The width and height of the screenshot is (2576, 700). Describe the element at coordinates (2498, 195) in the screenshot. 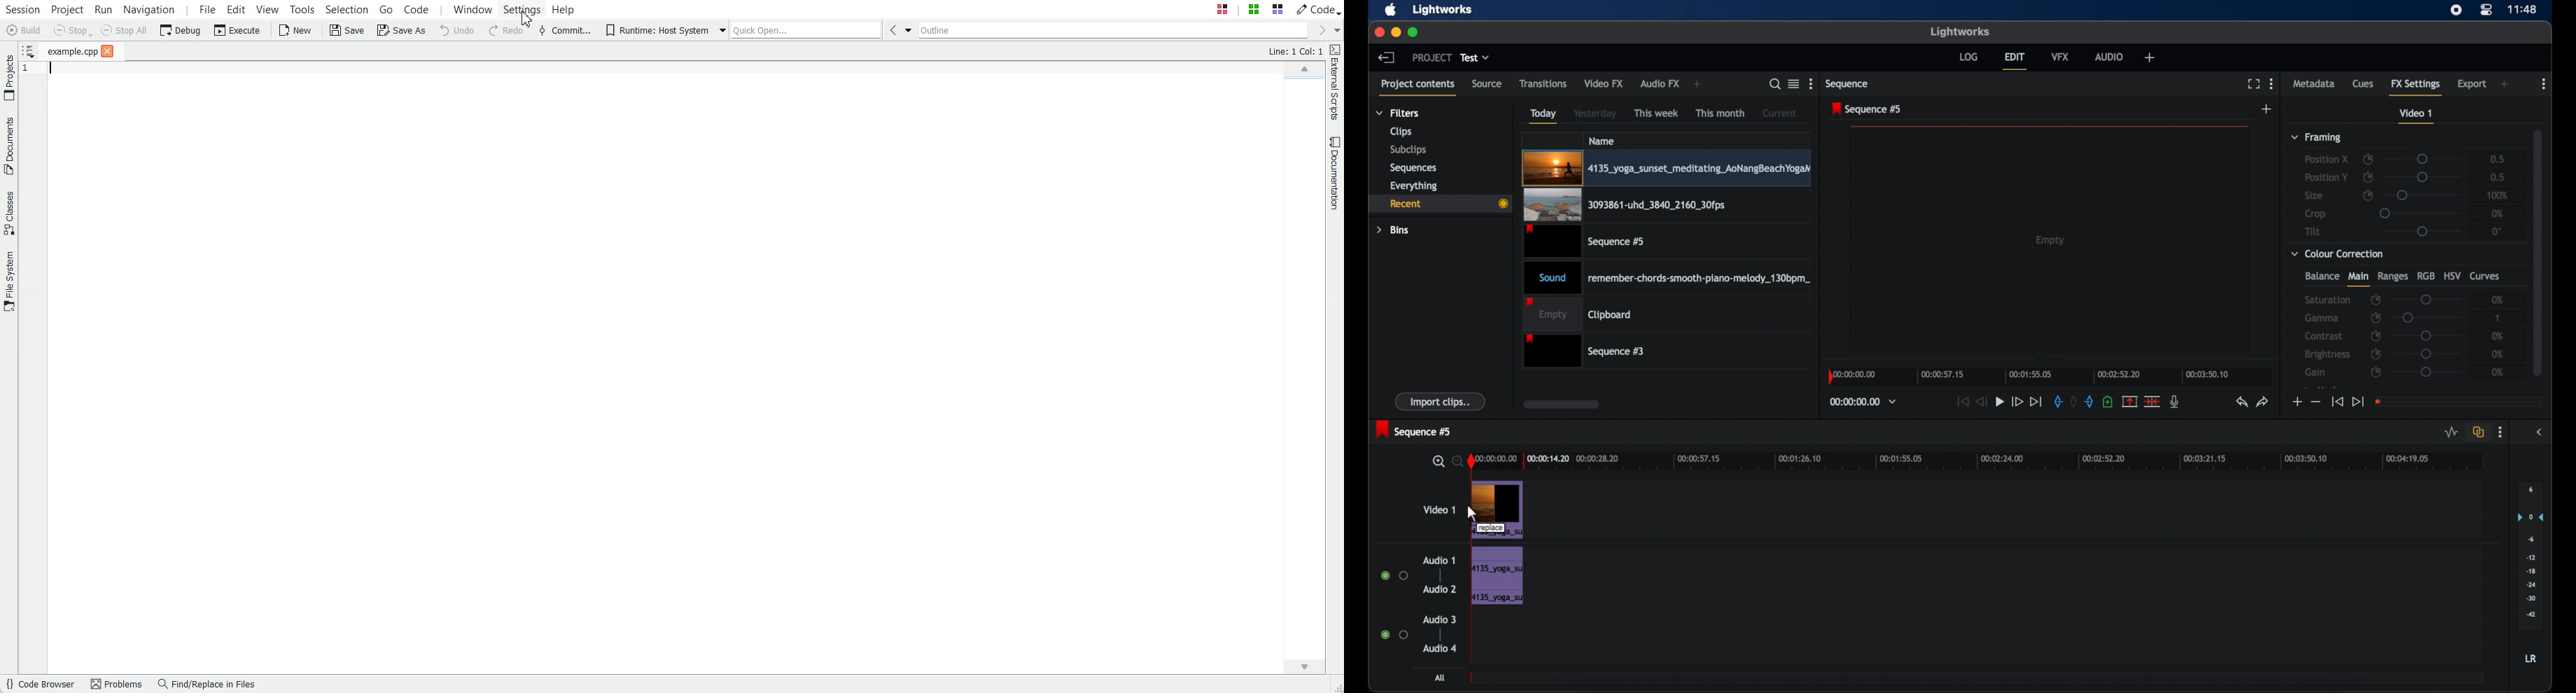

I see `100%` at that location.